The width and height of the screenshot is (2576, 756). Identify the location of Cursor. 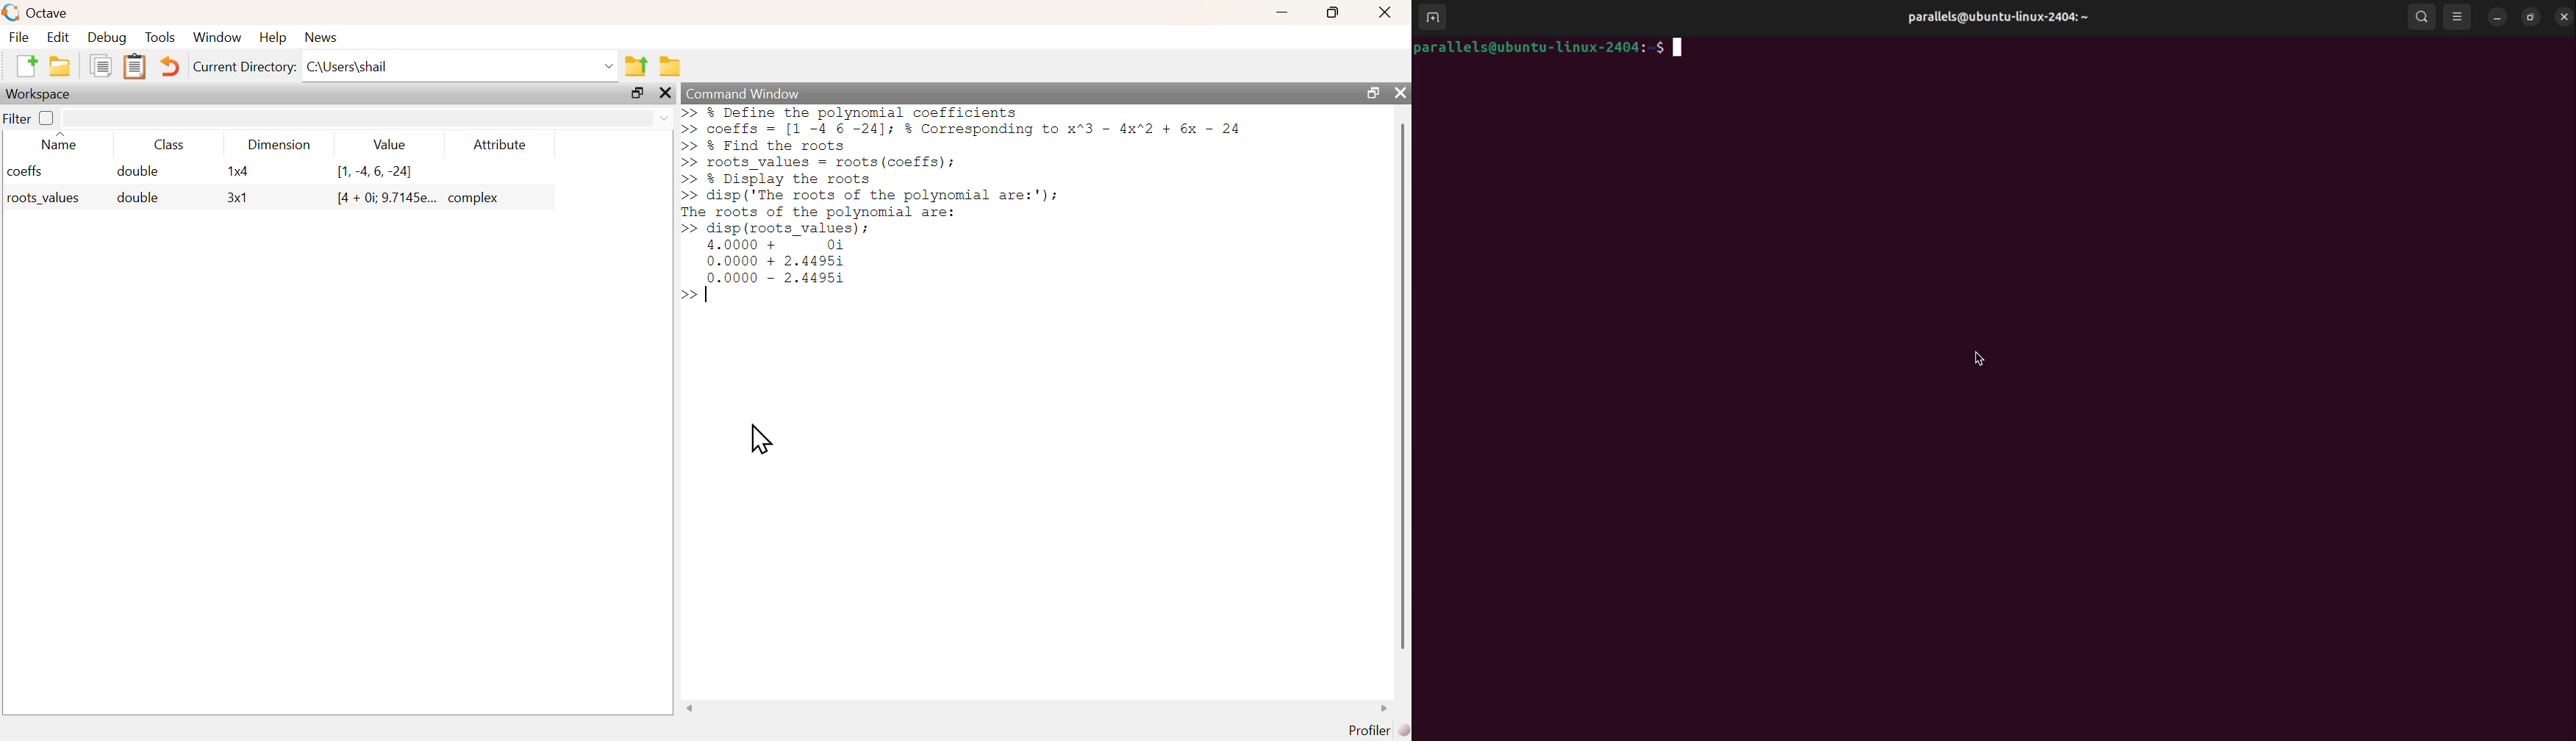
(762, 439).